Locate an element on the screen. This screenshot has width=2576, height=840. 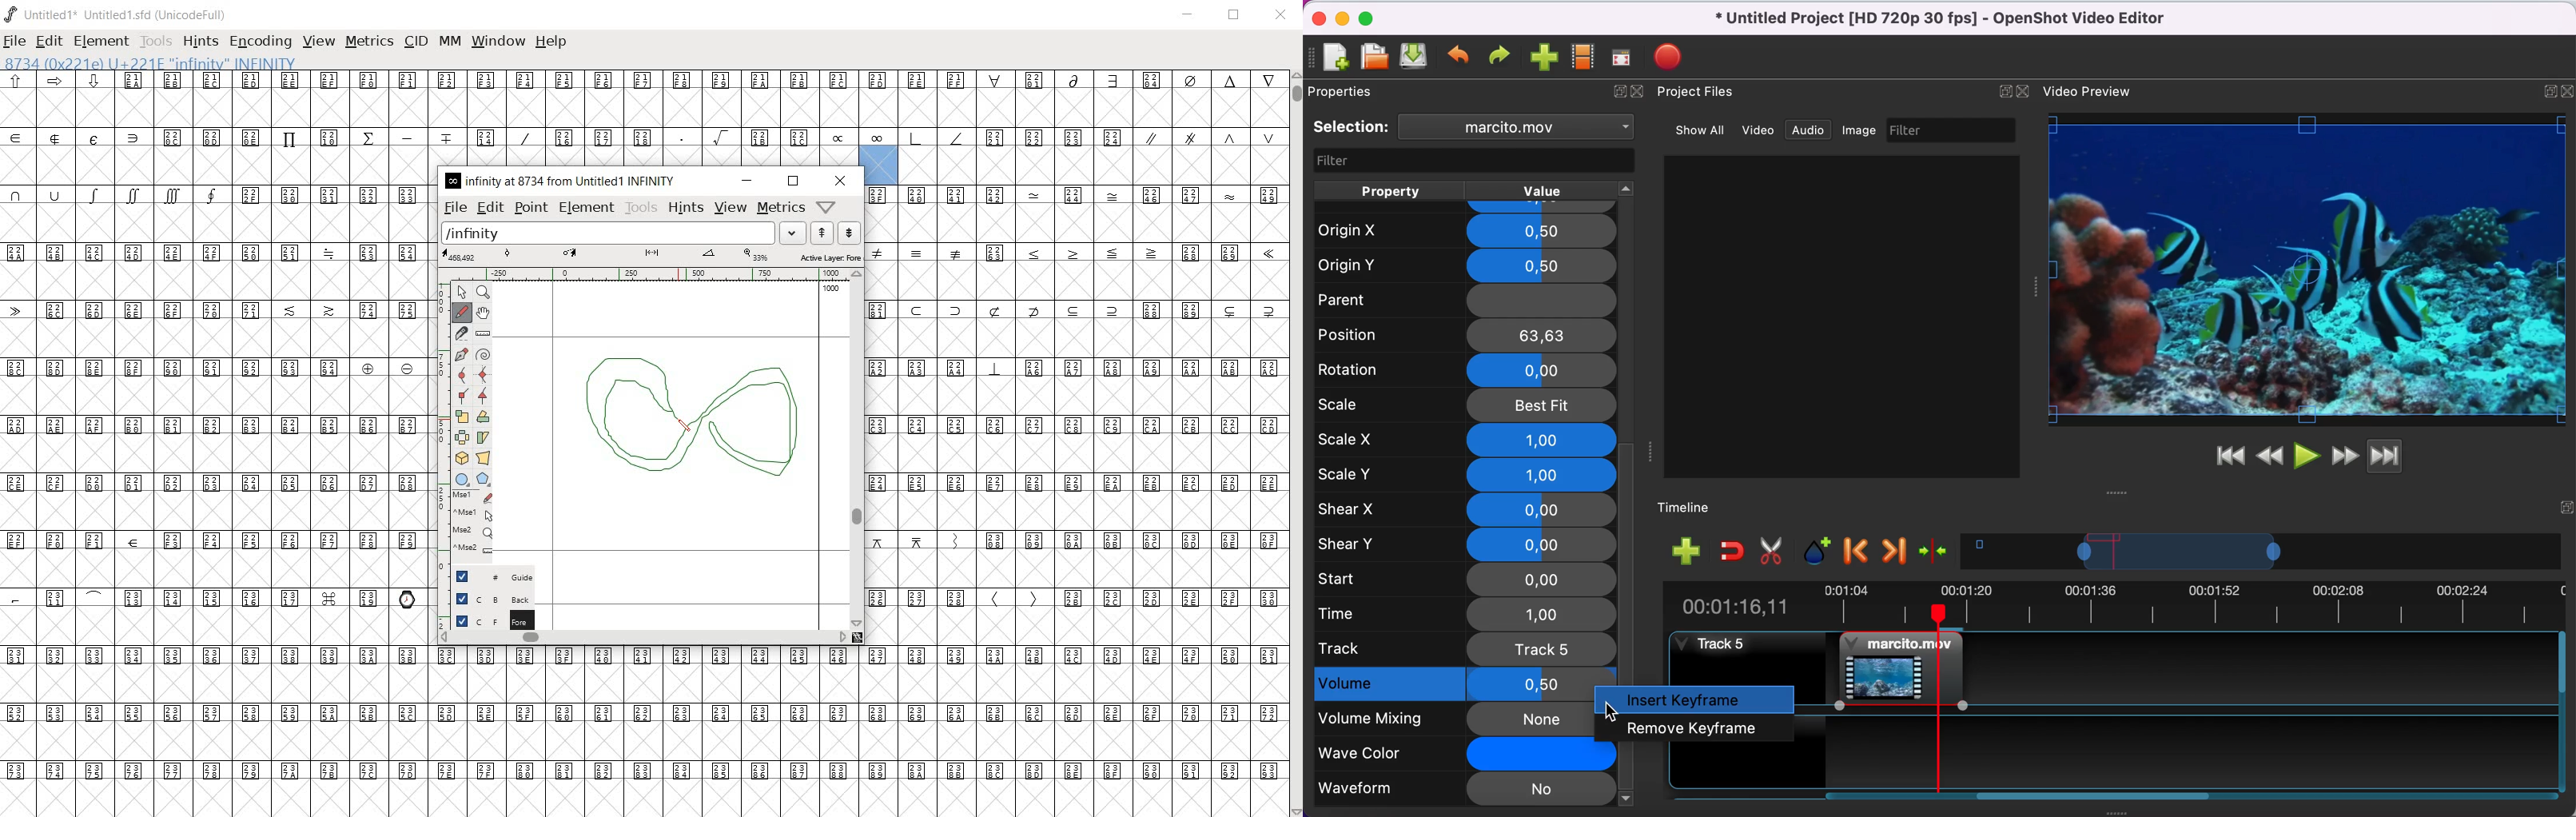
Unicode code points is located at coordinates (1149, 367).